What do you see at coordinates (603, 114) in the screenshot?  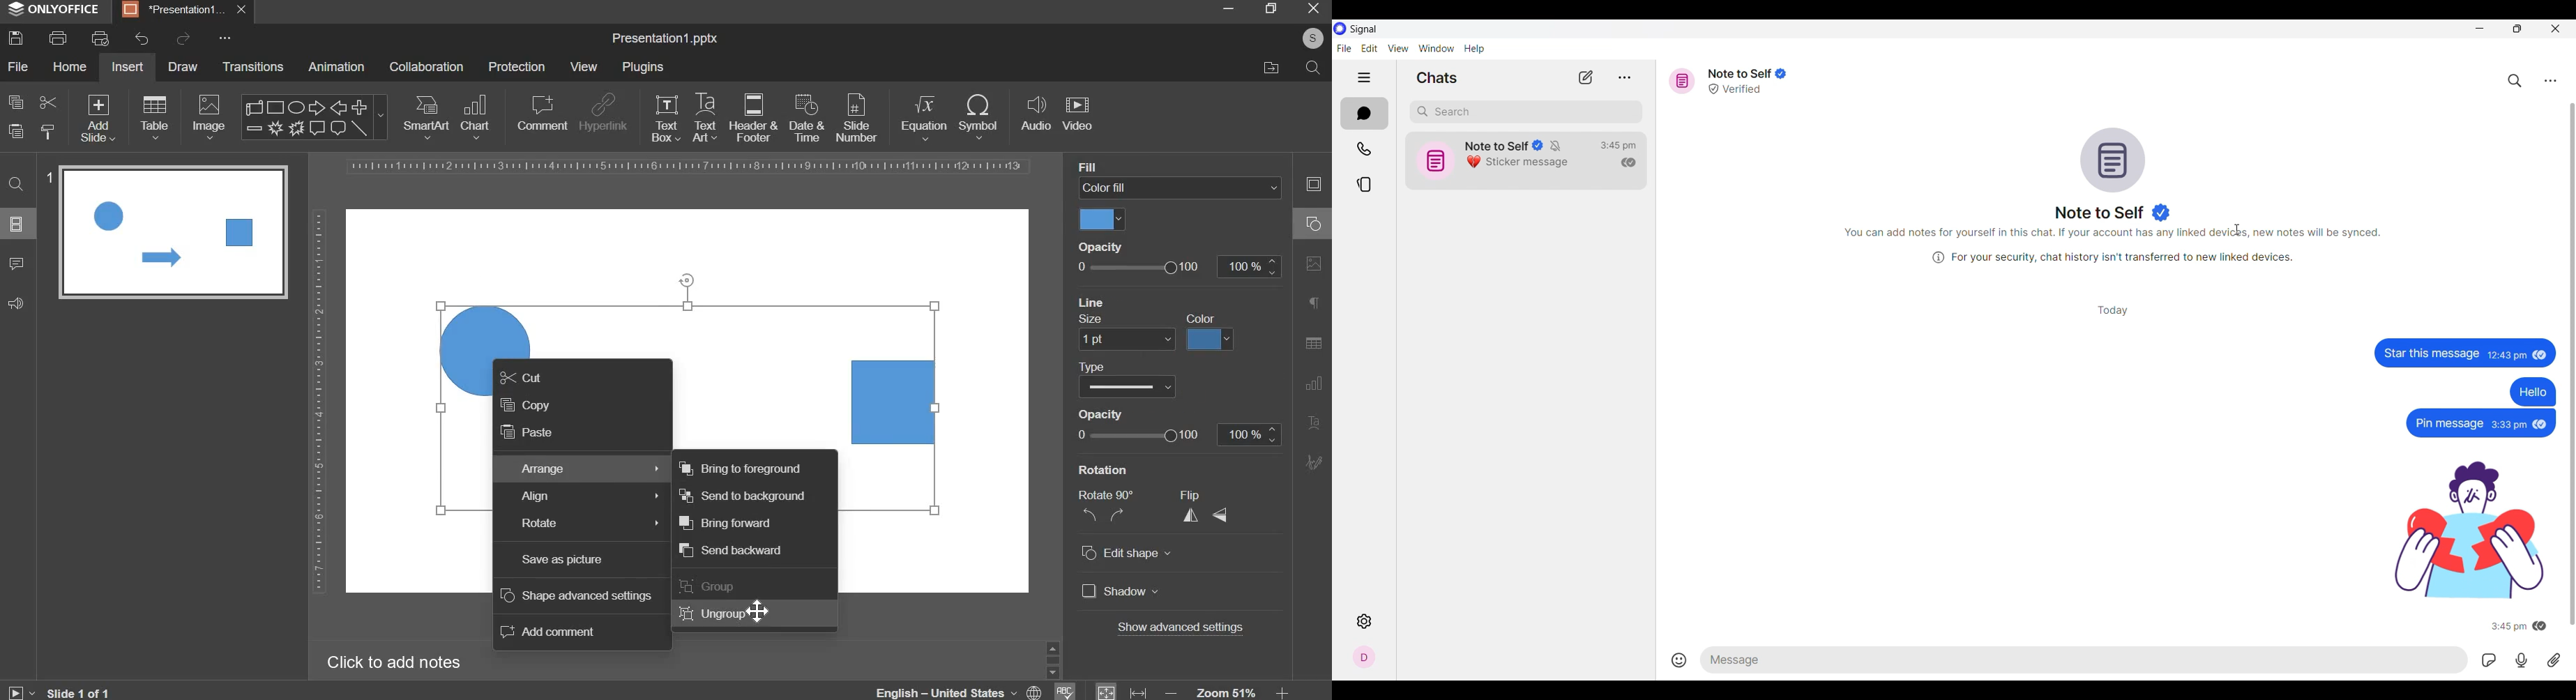 I see `hyperlink` at bounding box center [603, 114].